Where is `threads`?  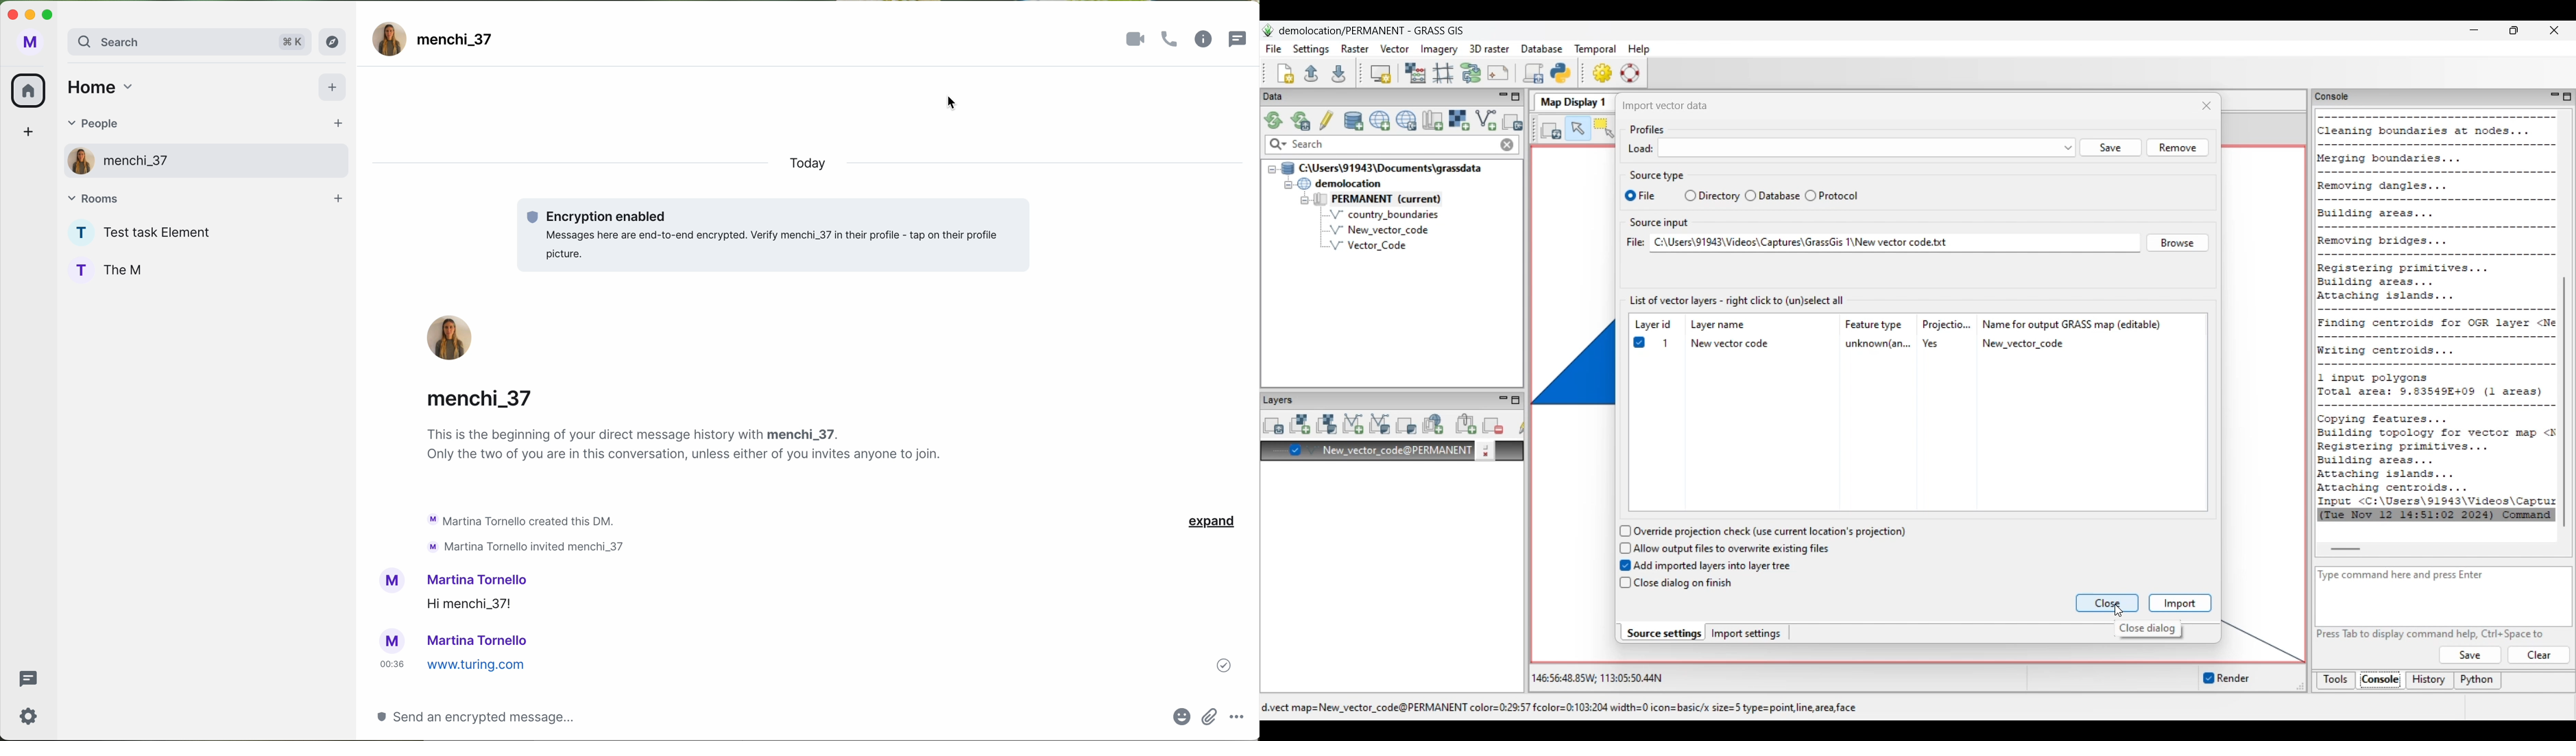
threads is located at coordinates (1241, 37).